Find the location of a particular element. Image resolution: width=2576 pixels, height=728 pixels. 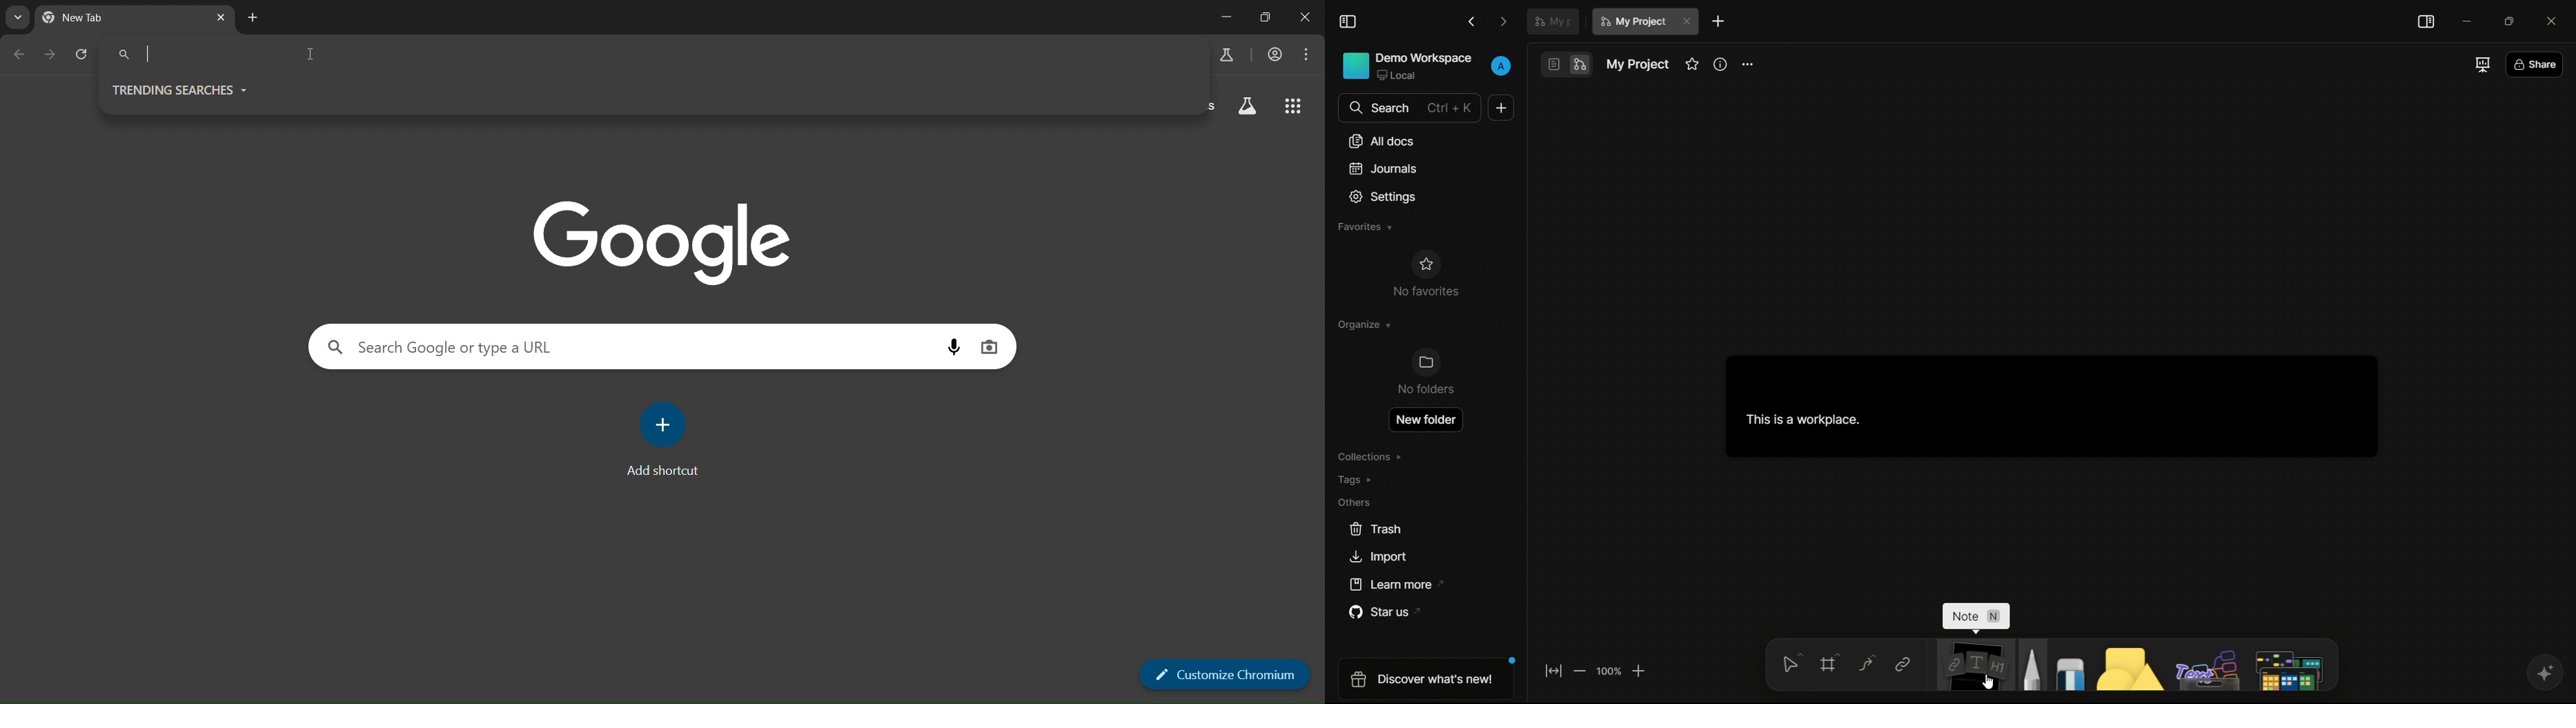

more options is located at coordinates (1748, 64).